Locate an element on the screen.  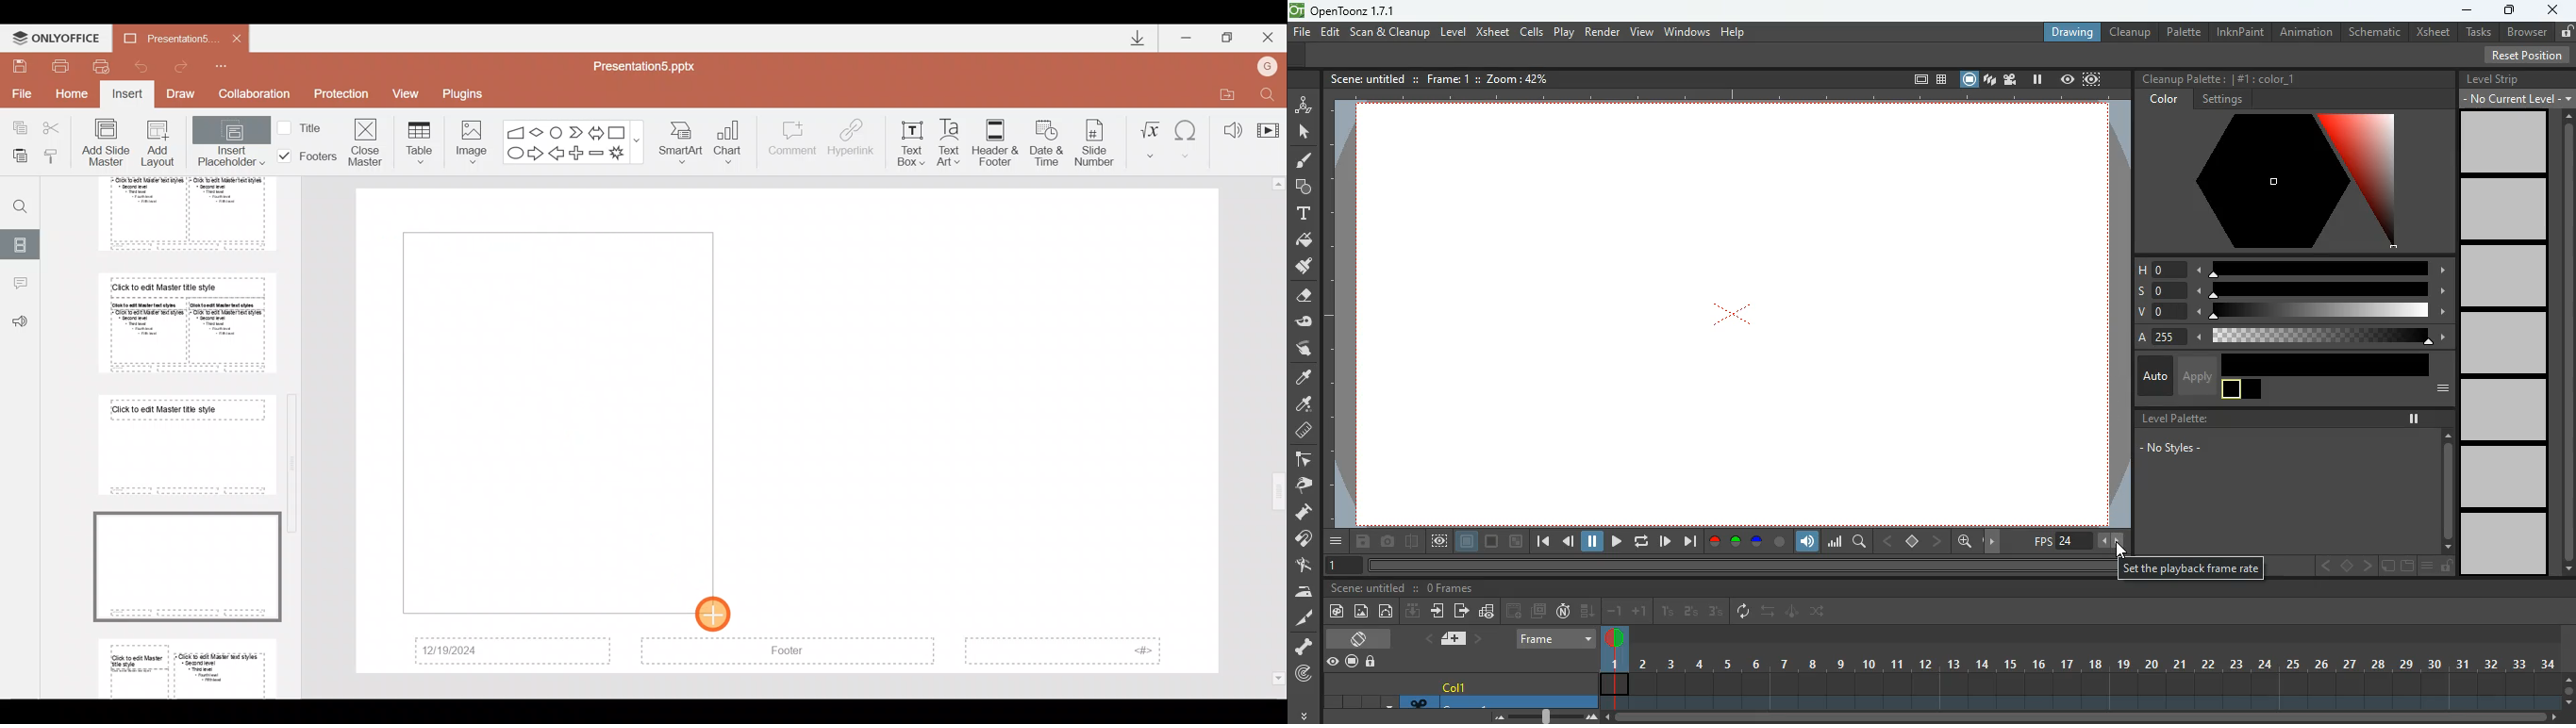
Minus is located at coordinates (597, 153).